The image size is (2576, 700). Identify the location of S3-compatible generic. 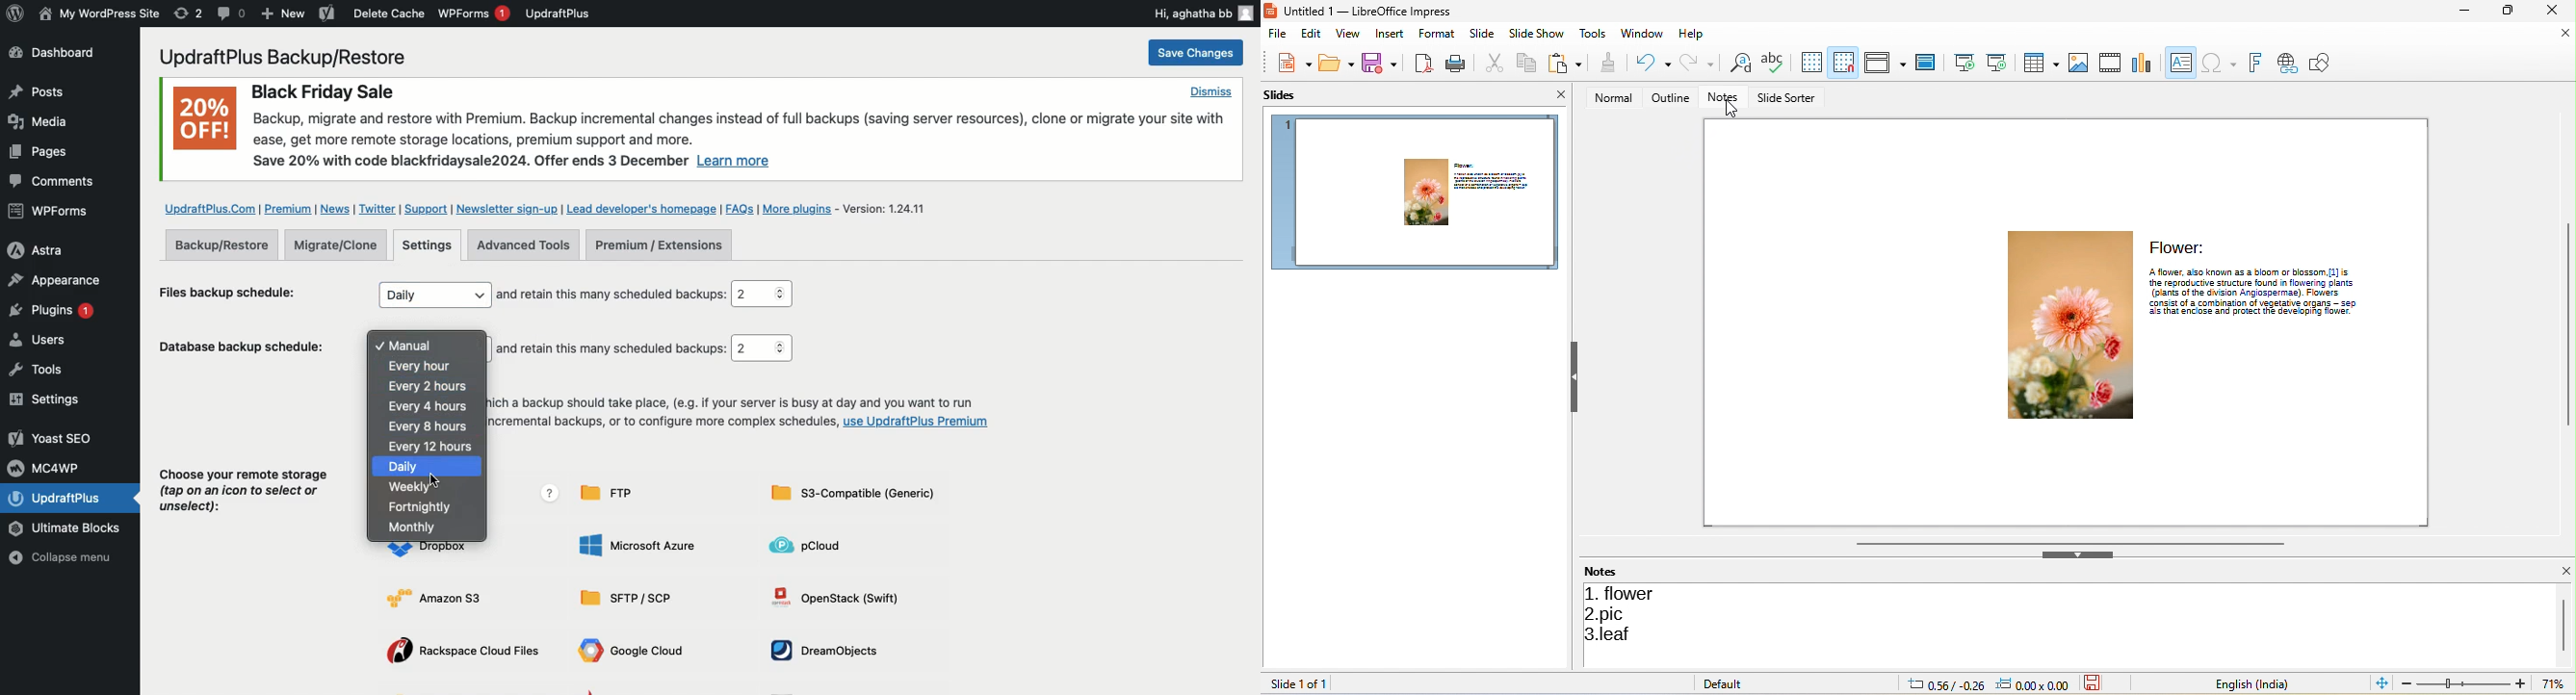
(853, 496).